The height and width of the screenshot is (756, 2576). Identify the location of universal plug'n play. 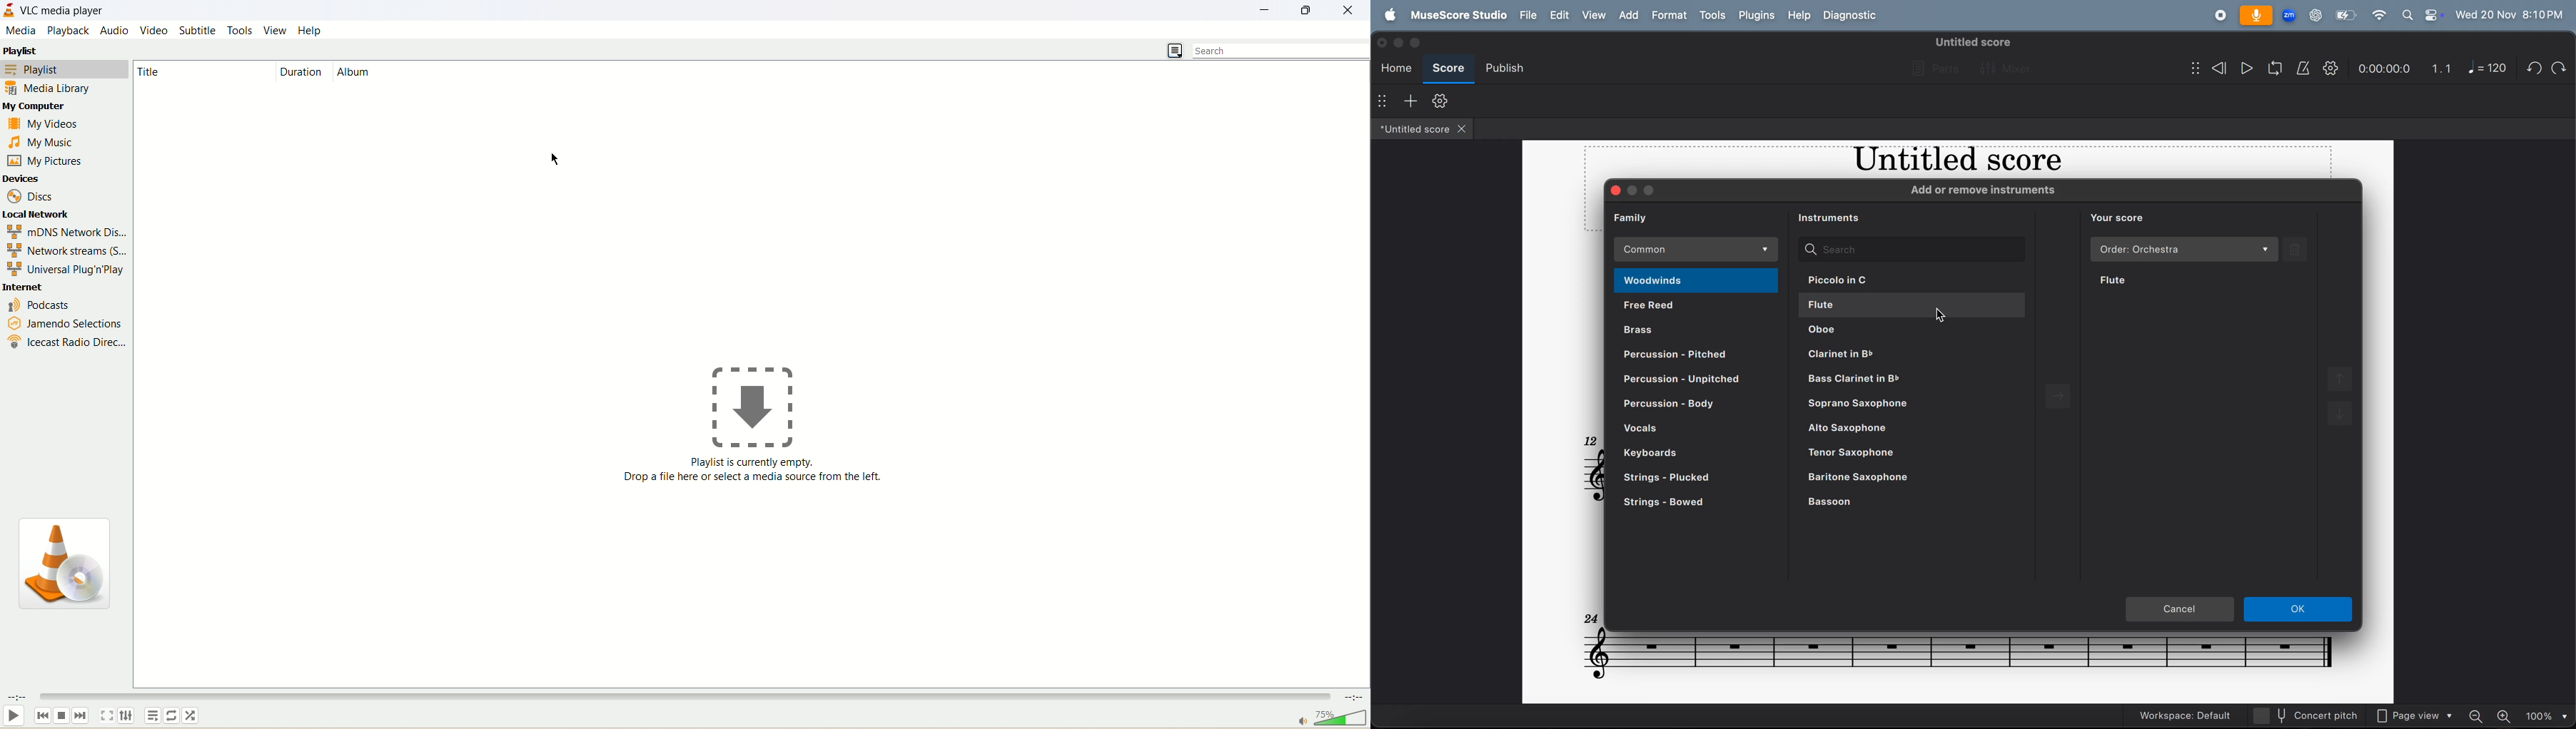
(68, 269).